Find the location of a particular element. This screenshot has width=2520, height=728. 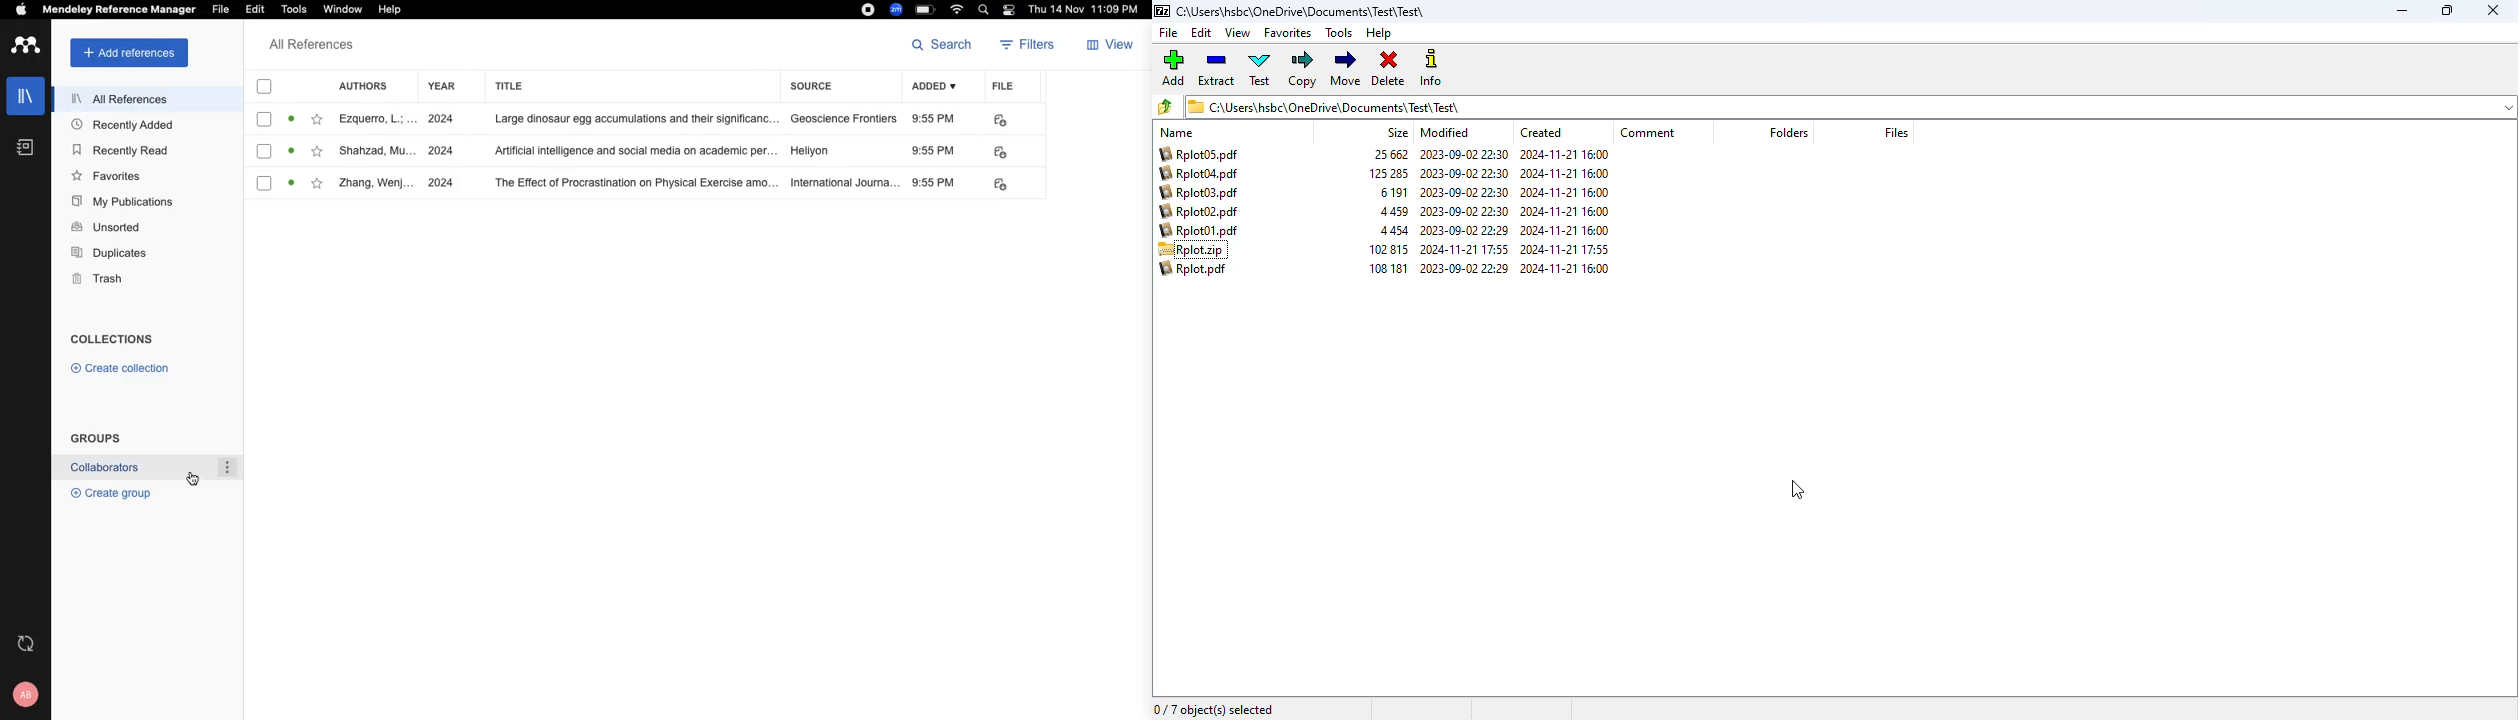

favorites is located at coordinates (1287, 33).